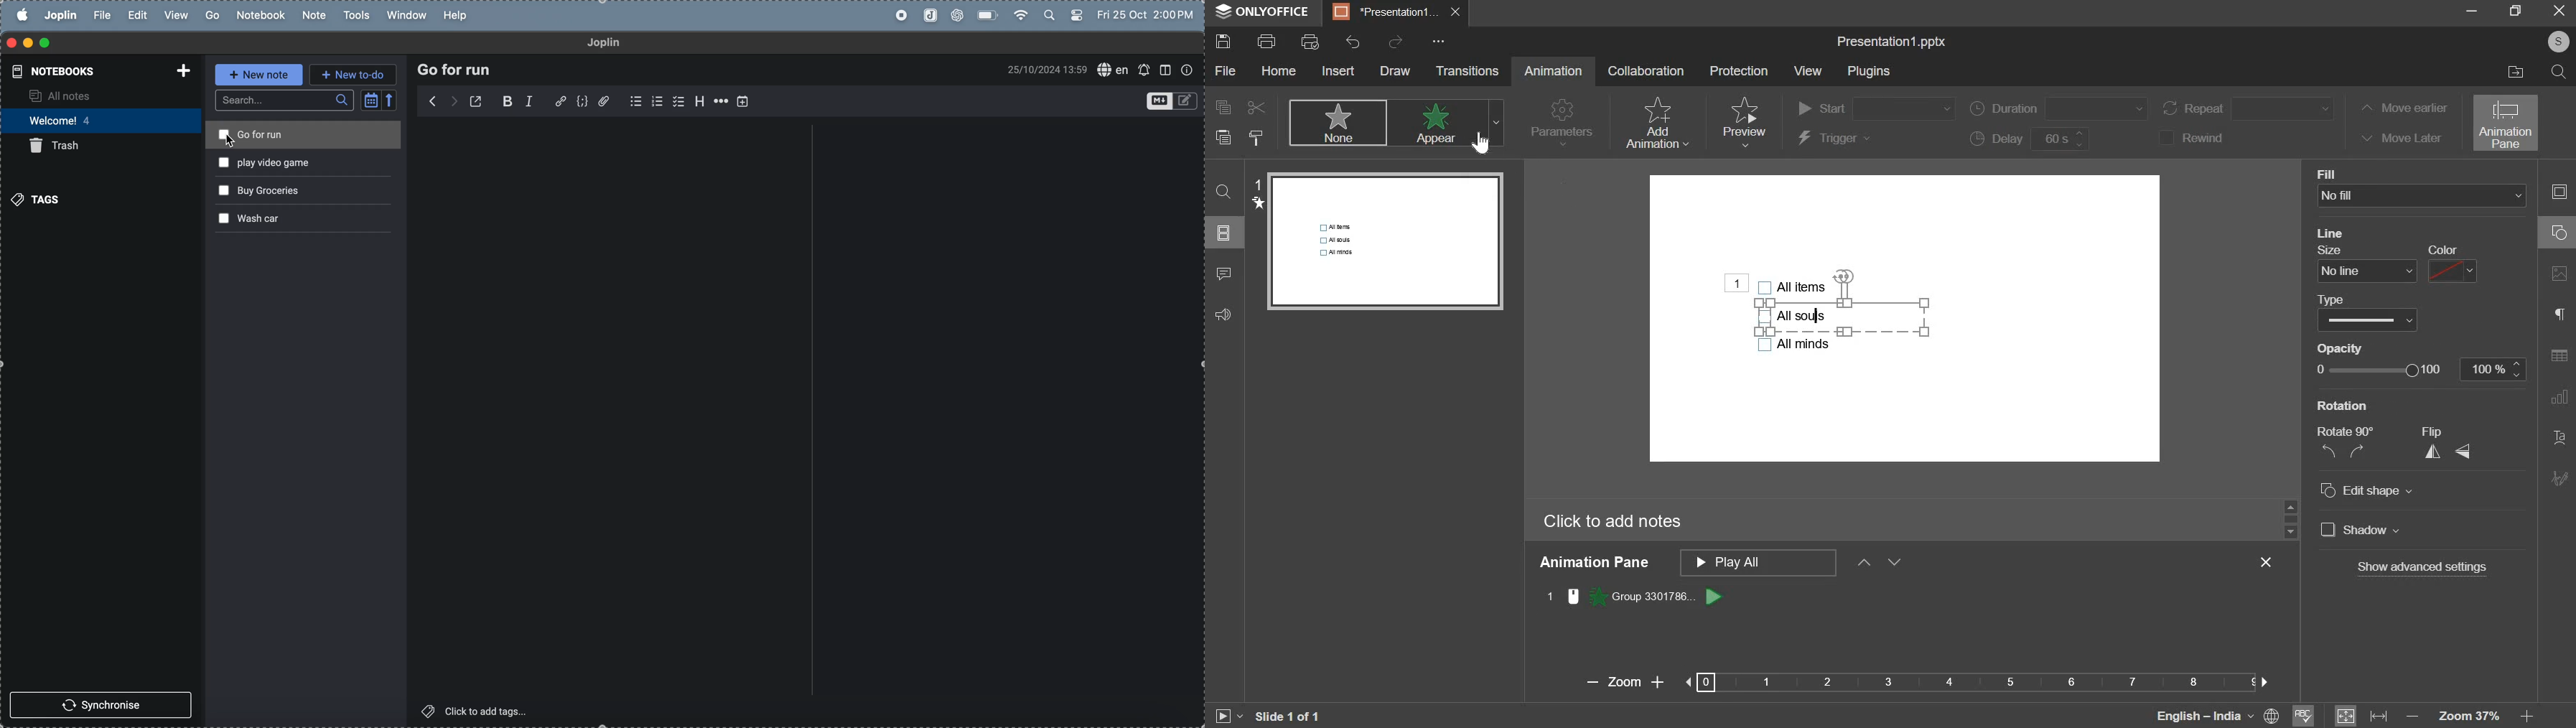  What do you see at coordinates (1562, 124) in the screenshot?
I see `parameters` at bounding box center [1562, 124].